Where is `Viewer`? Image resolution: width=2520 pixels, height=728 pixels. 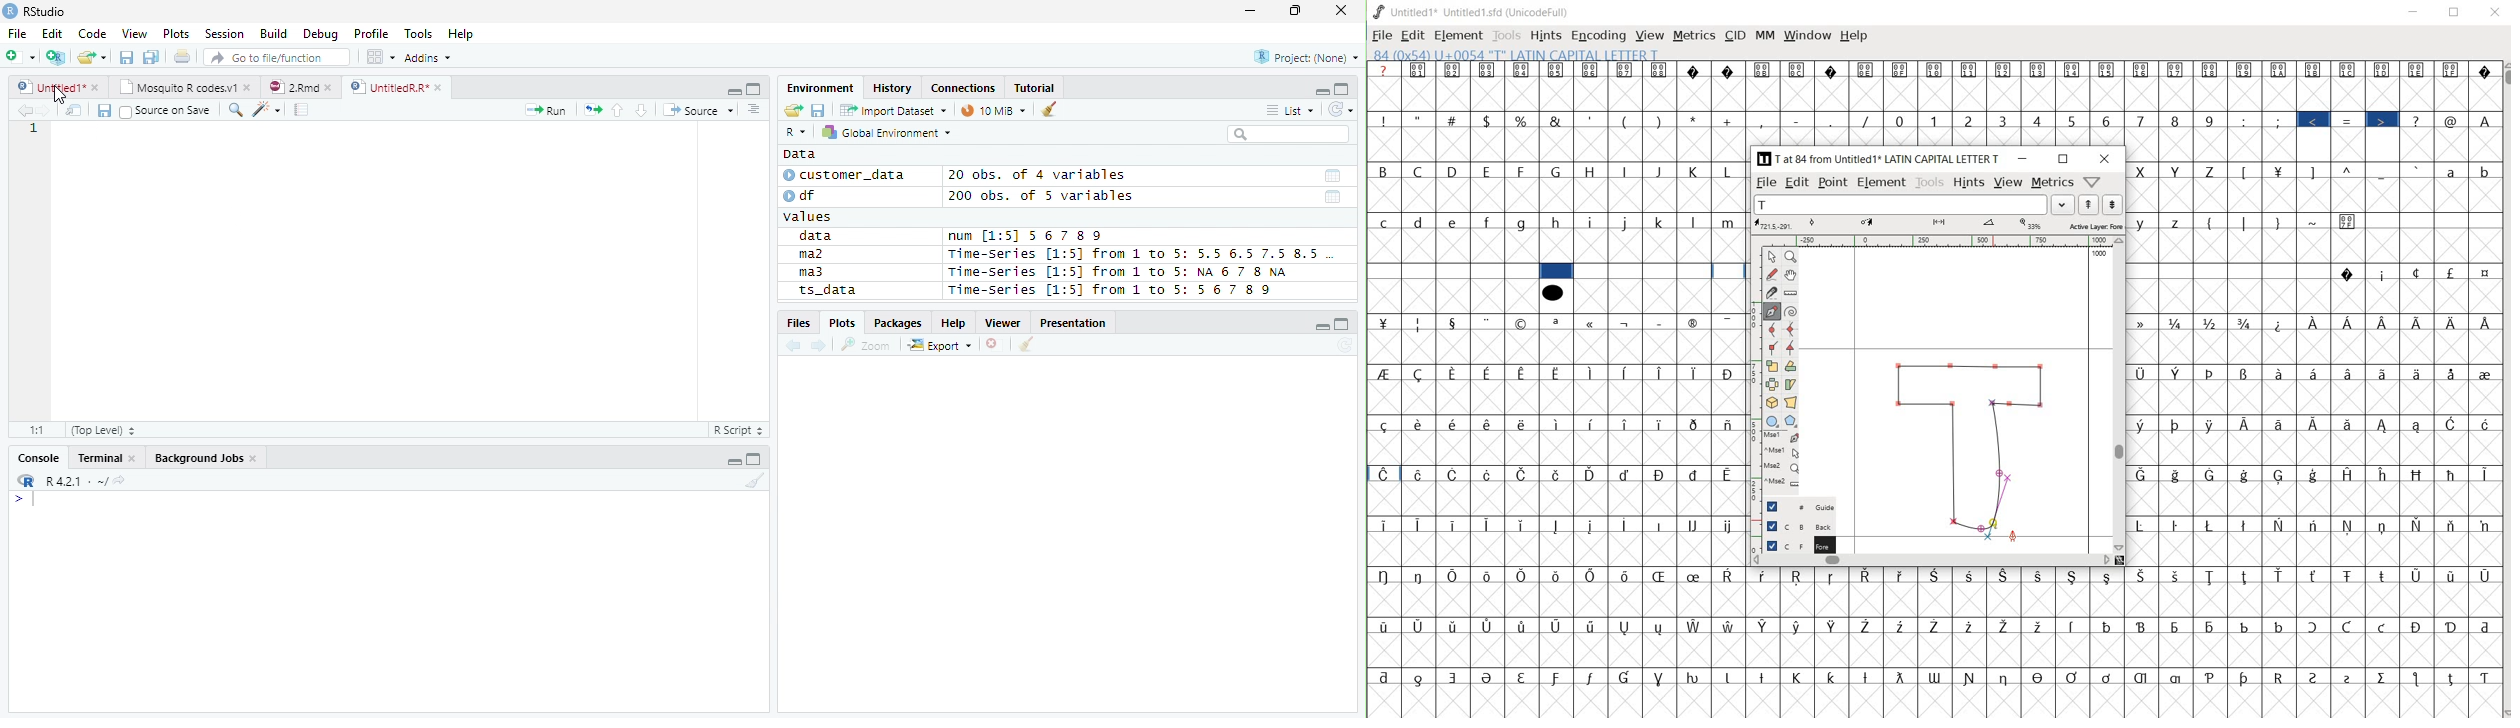
Viewer is located at coordinates (1006, 323).